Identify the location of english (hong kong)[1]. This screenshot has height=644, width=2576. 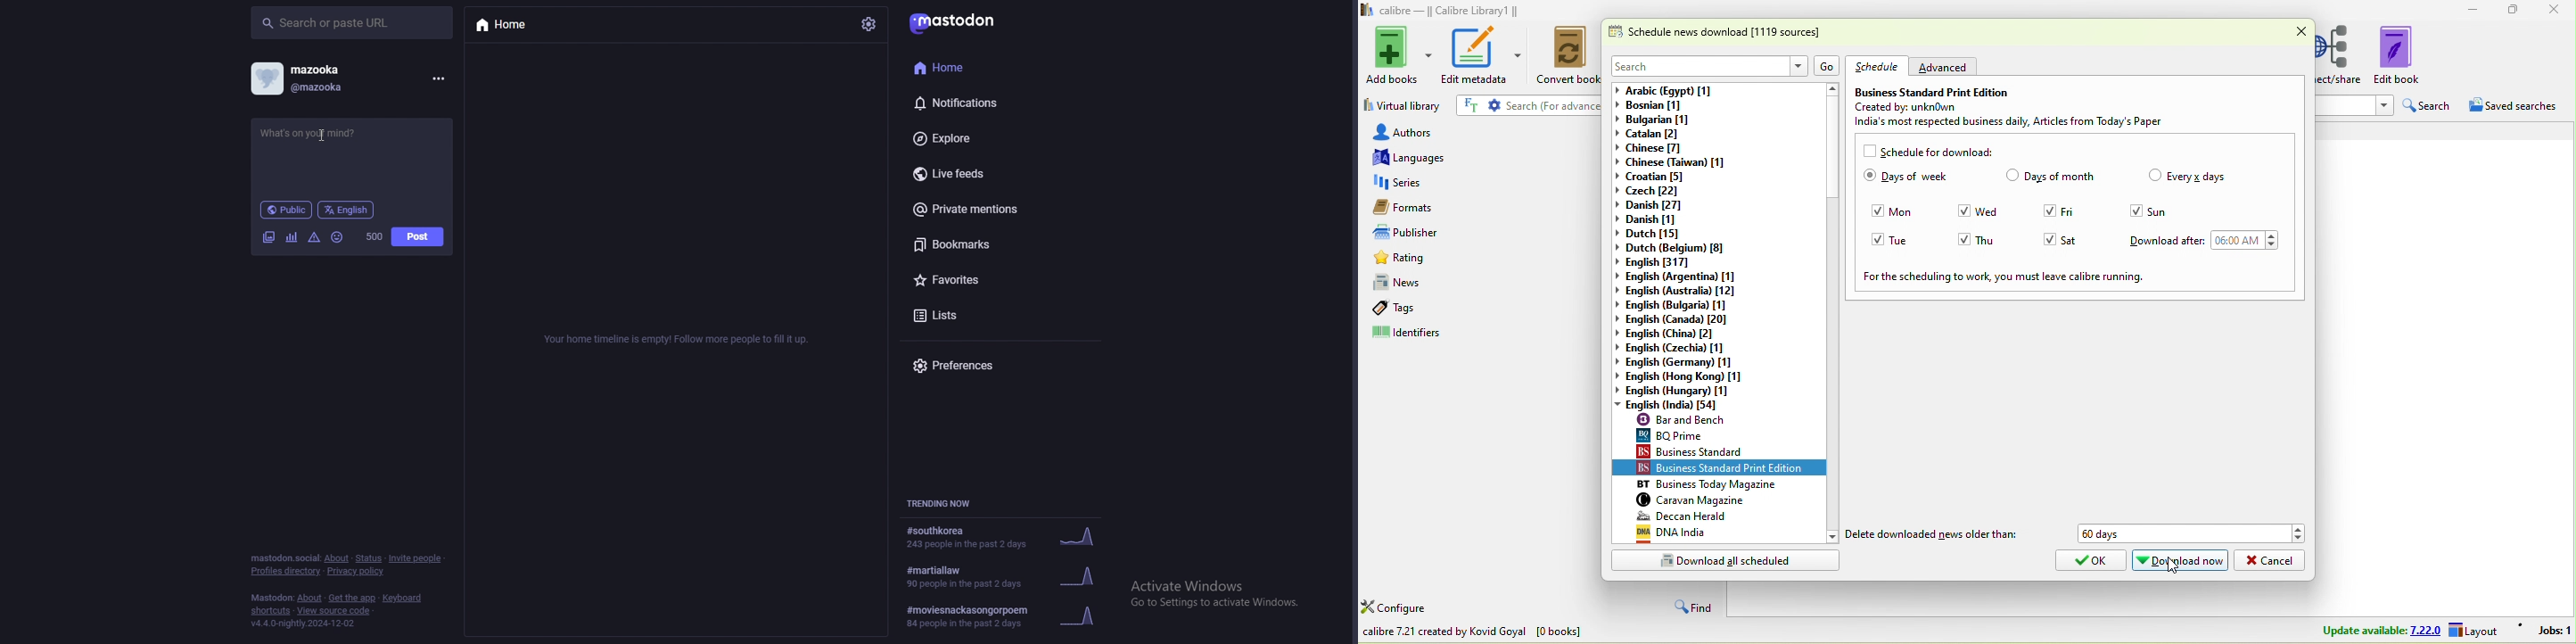
(1685, 376).